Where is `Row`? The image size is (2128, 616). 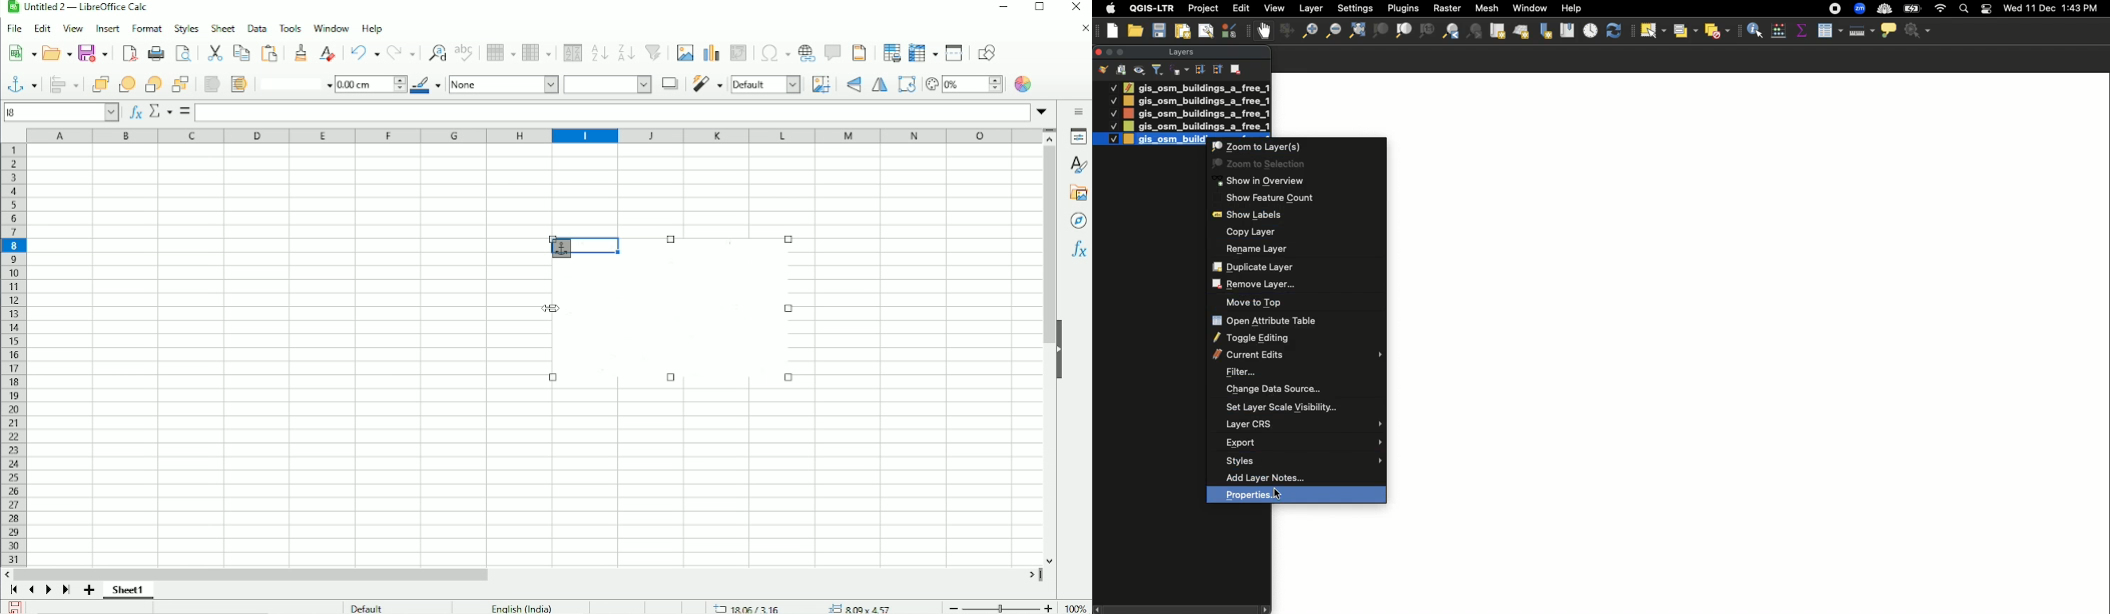 Row is located at coordinates (499, 52).